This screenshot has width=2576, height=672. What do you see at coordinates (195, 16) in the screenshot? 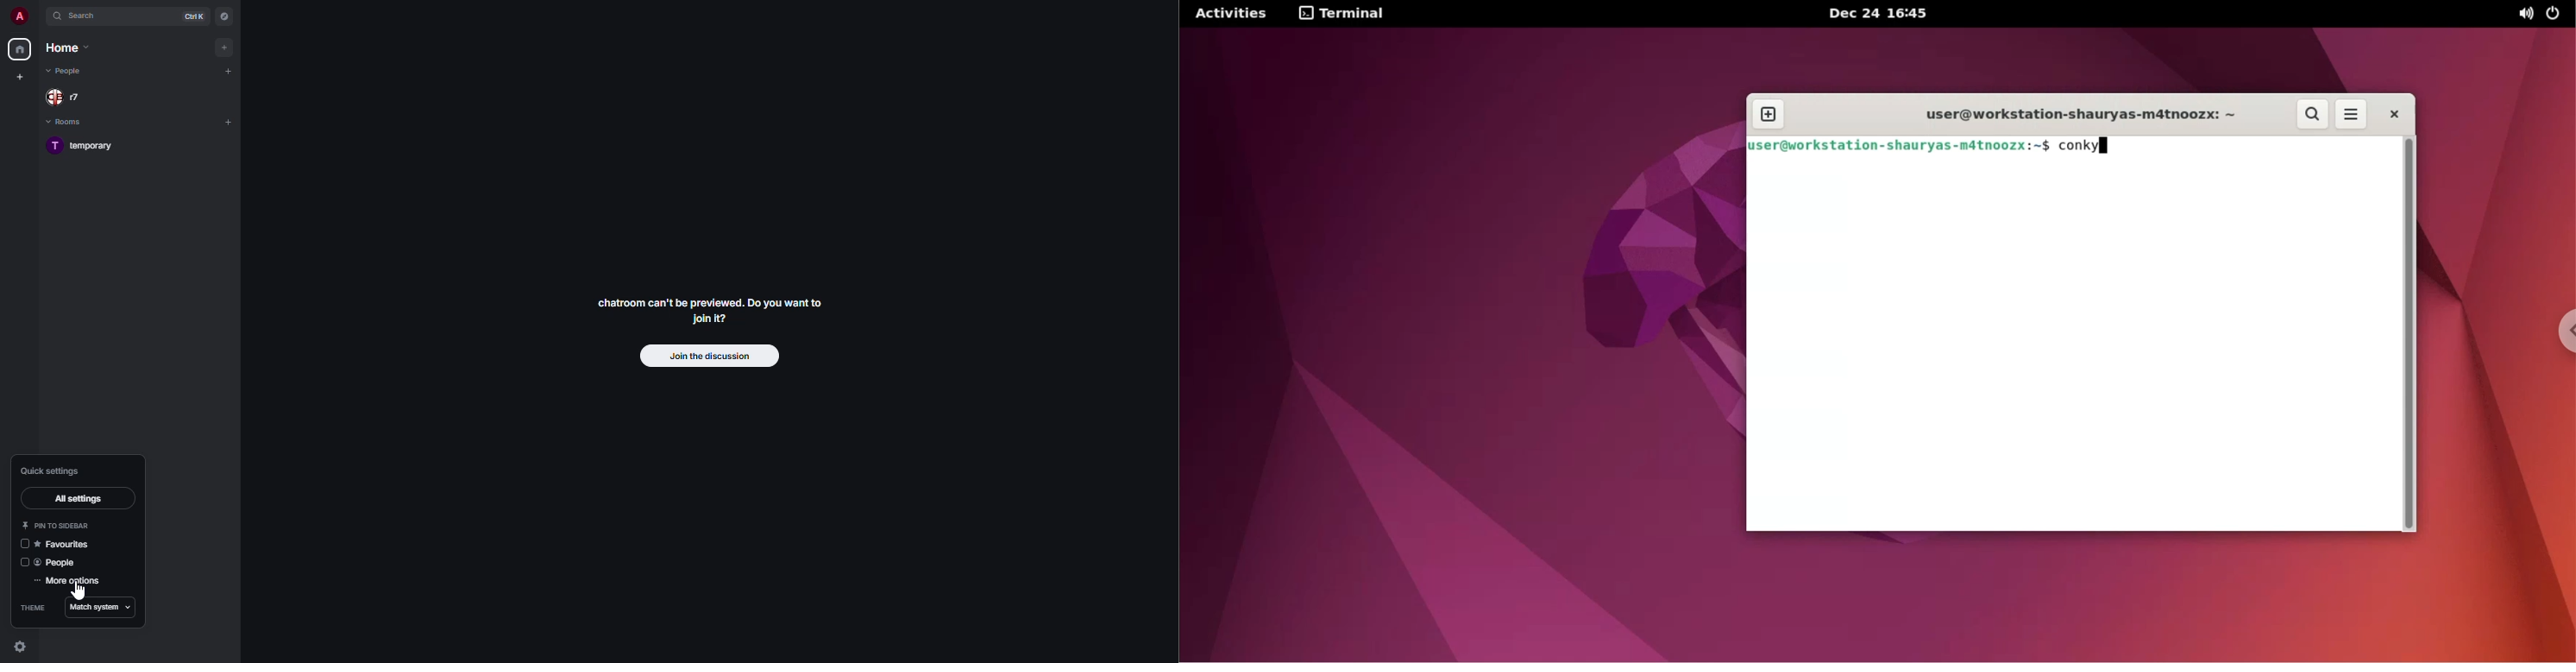
I see `ctrl K` at bounding box center [195, 16].